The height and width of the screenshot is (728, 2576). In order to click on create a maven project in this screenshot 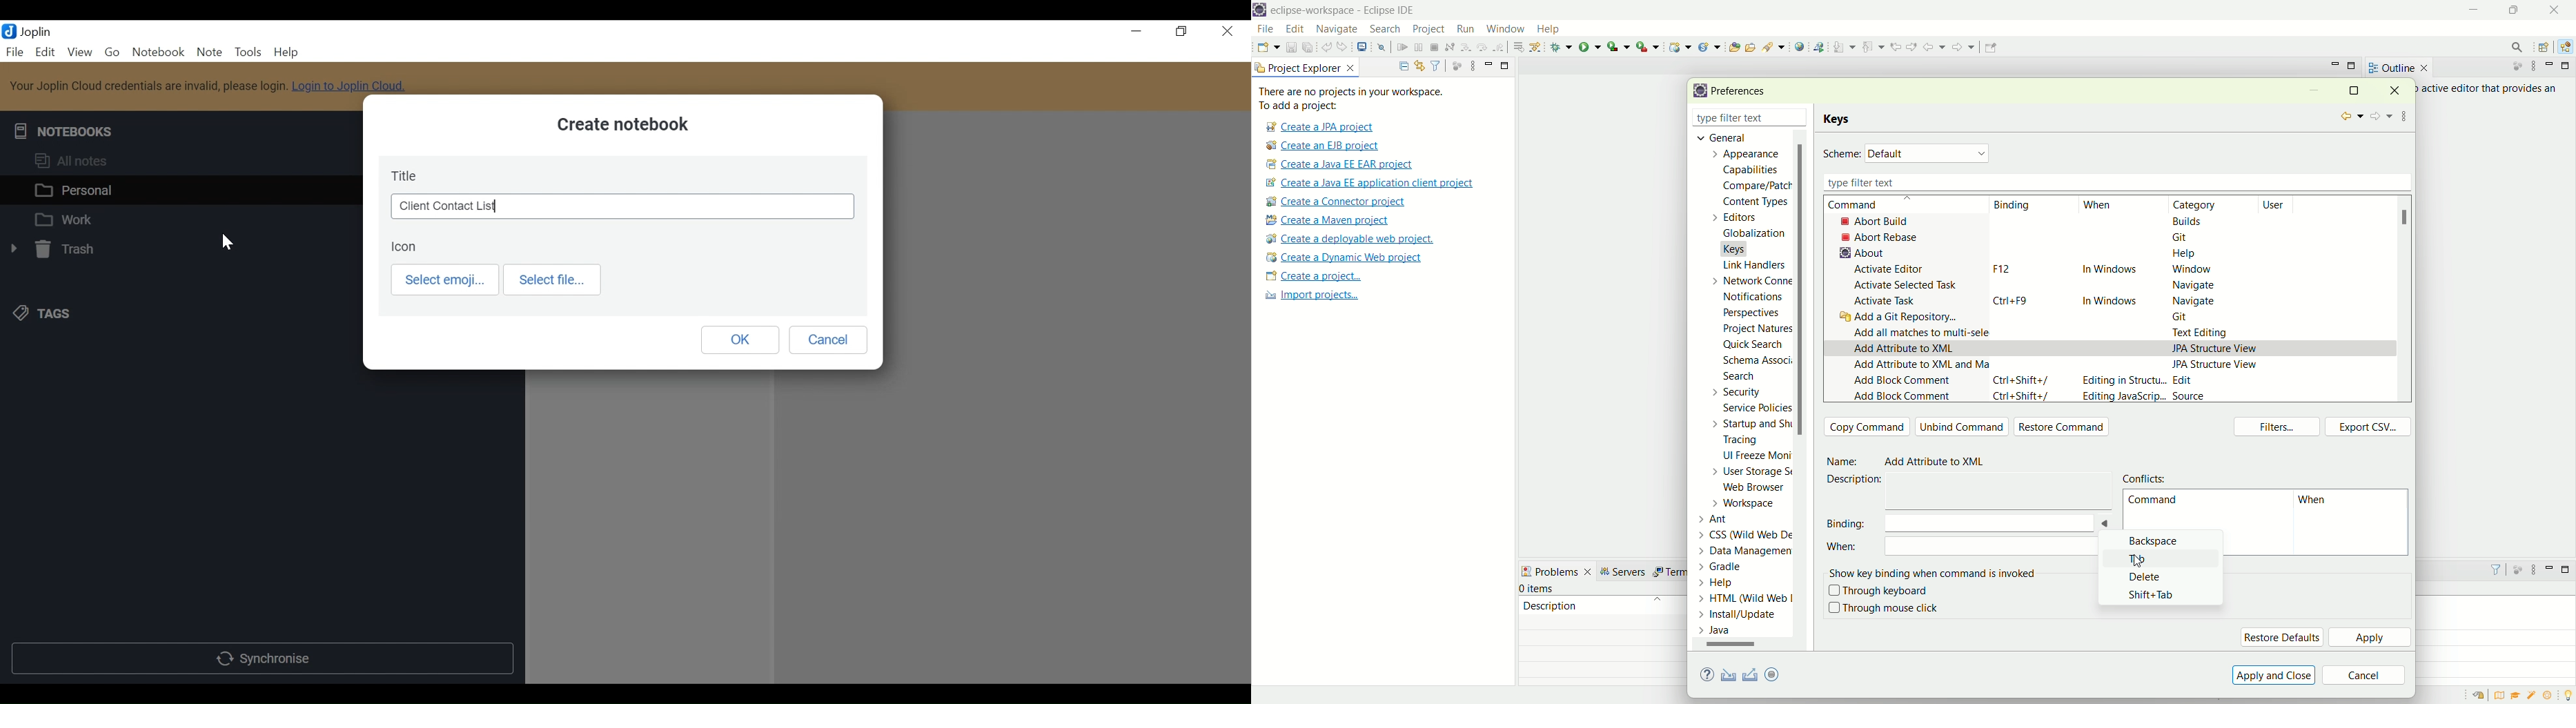, I will do `click(1332, 221)`.